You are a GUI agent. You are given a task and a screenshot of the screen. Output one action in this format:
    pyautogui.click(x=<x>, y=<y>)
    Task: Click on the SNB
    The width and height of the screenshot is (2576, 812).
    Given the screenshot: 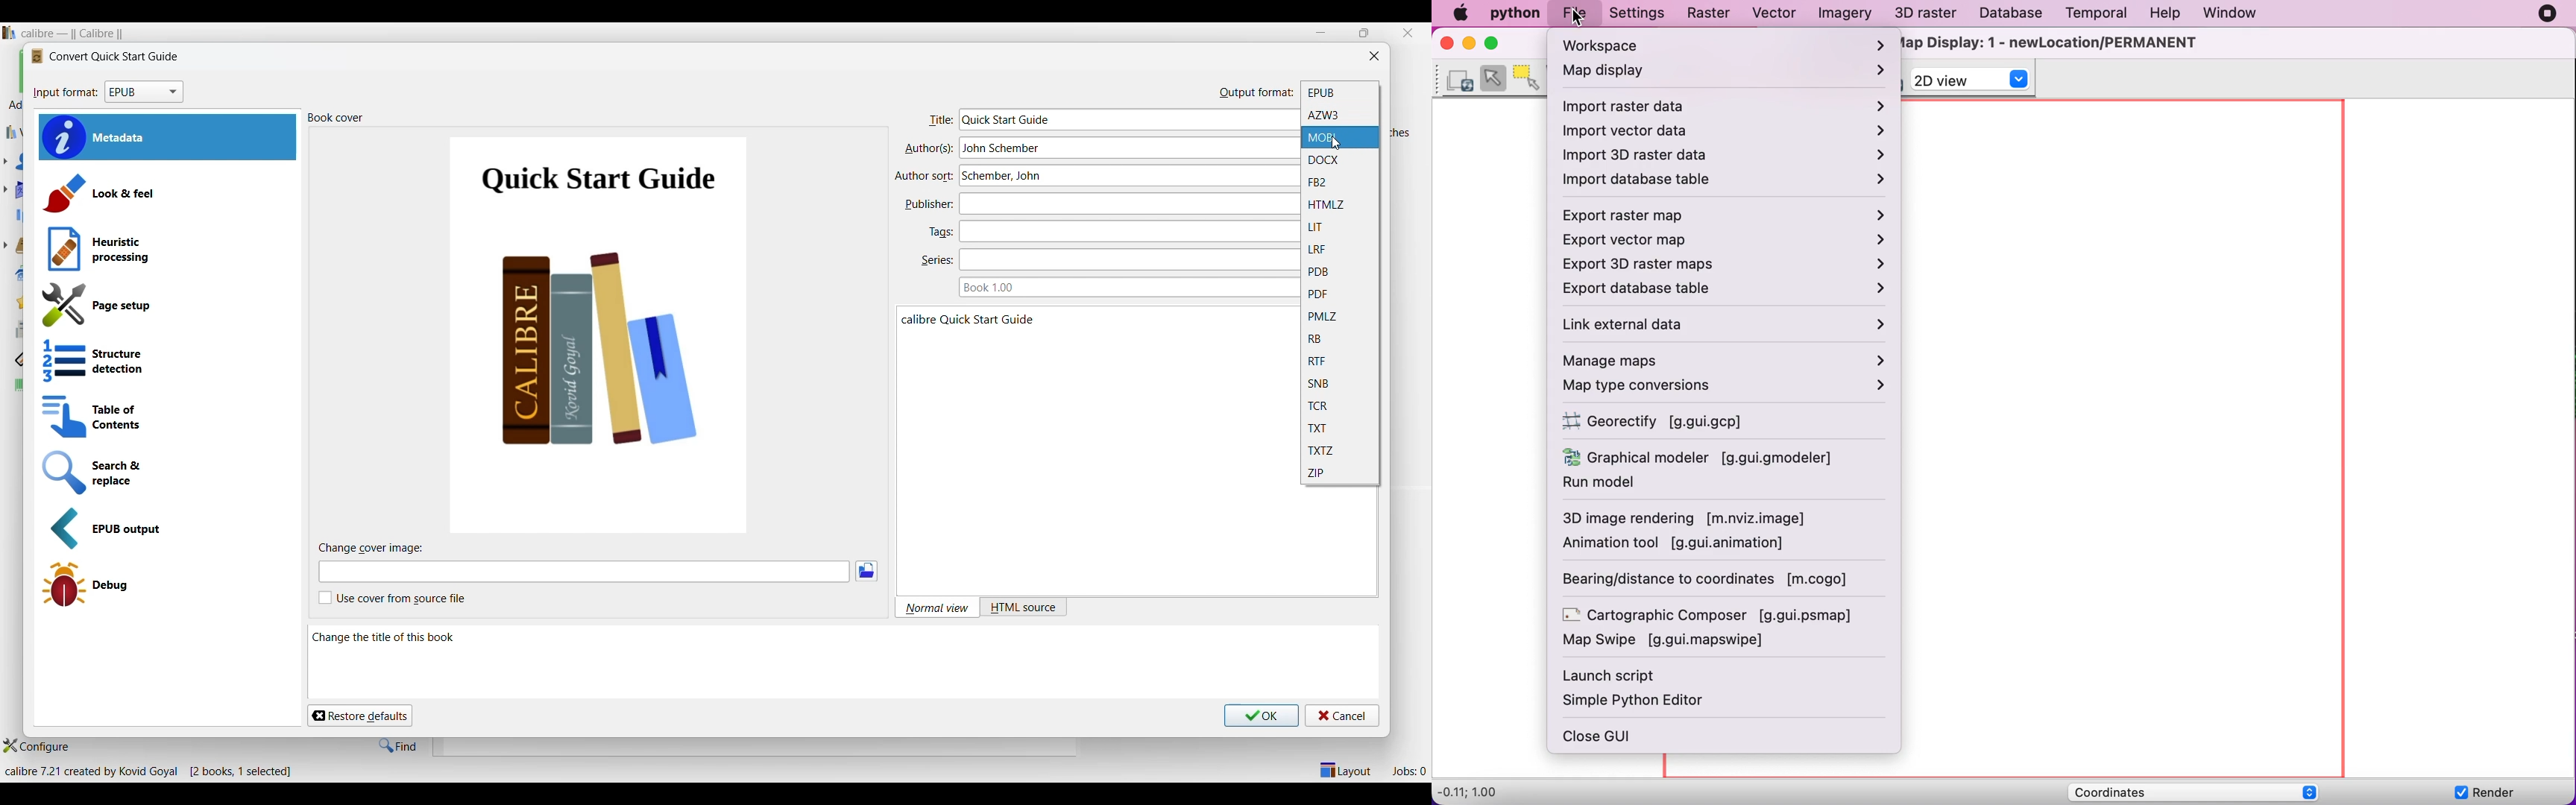 What is the action you would take?
    pyautogui.click(x=1341, y=384)
    